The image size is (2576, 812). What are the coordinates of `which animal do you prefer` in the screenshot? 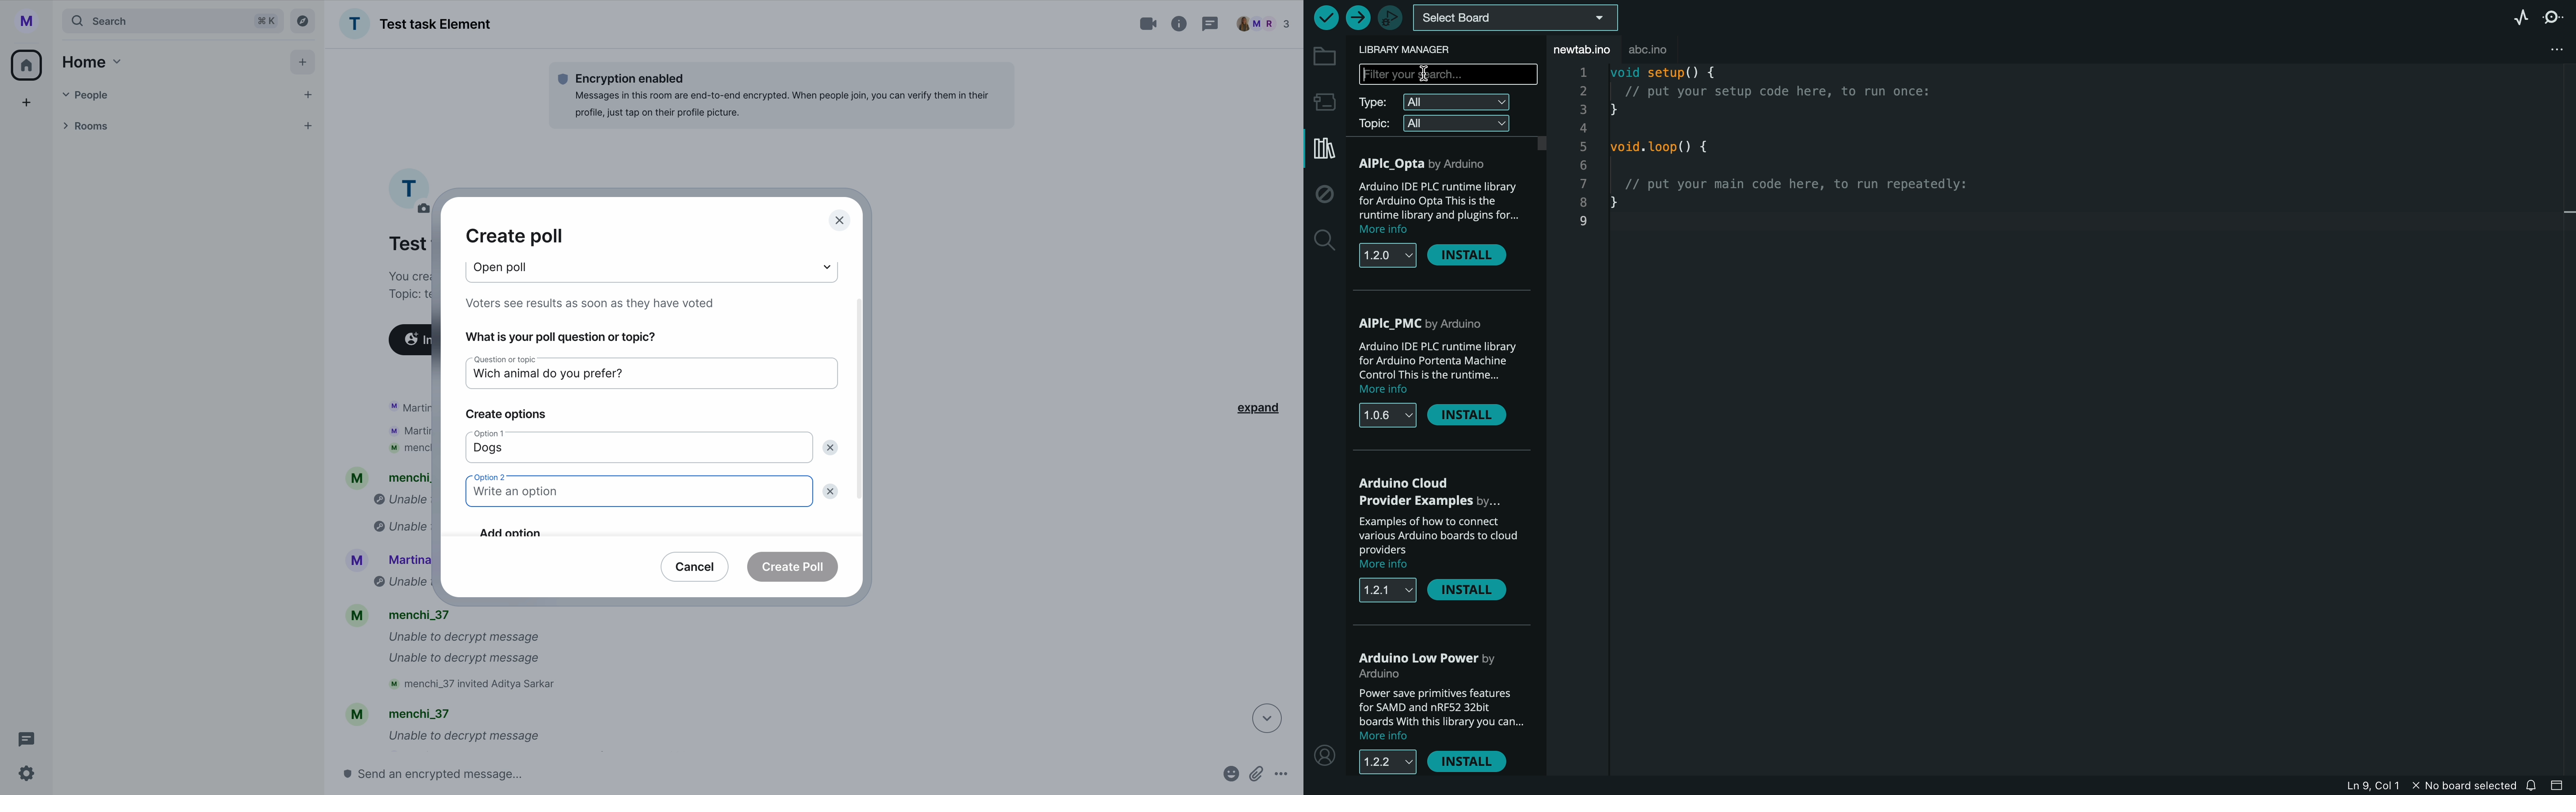 It's located at (545, 375).